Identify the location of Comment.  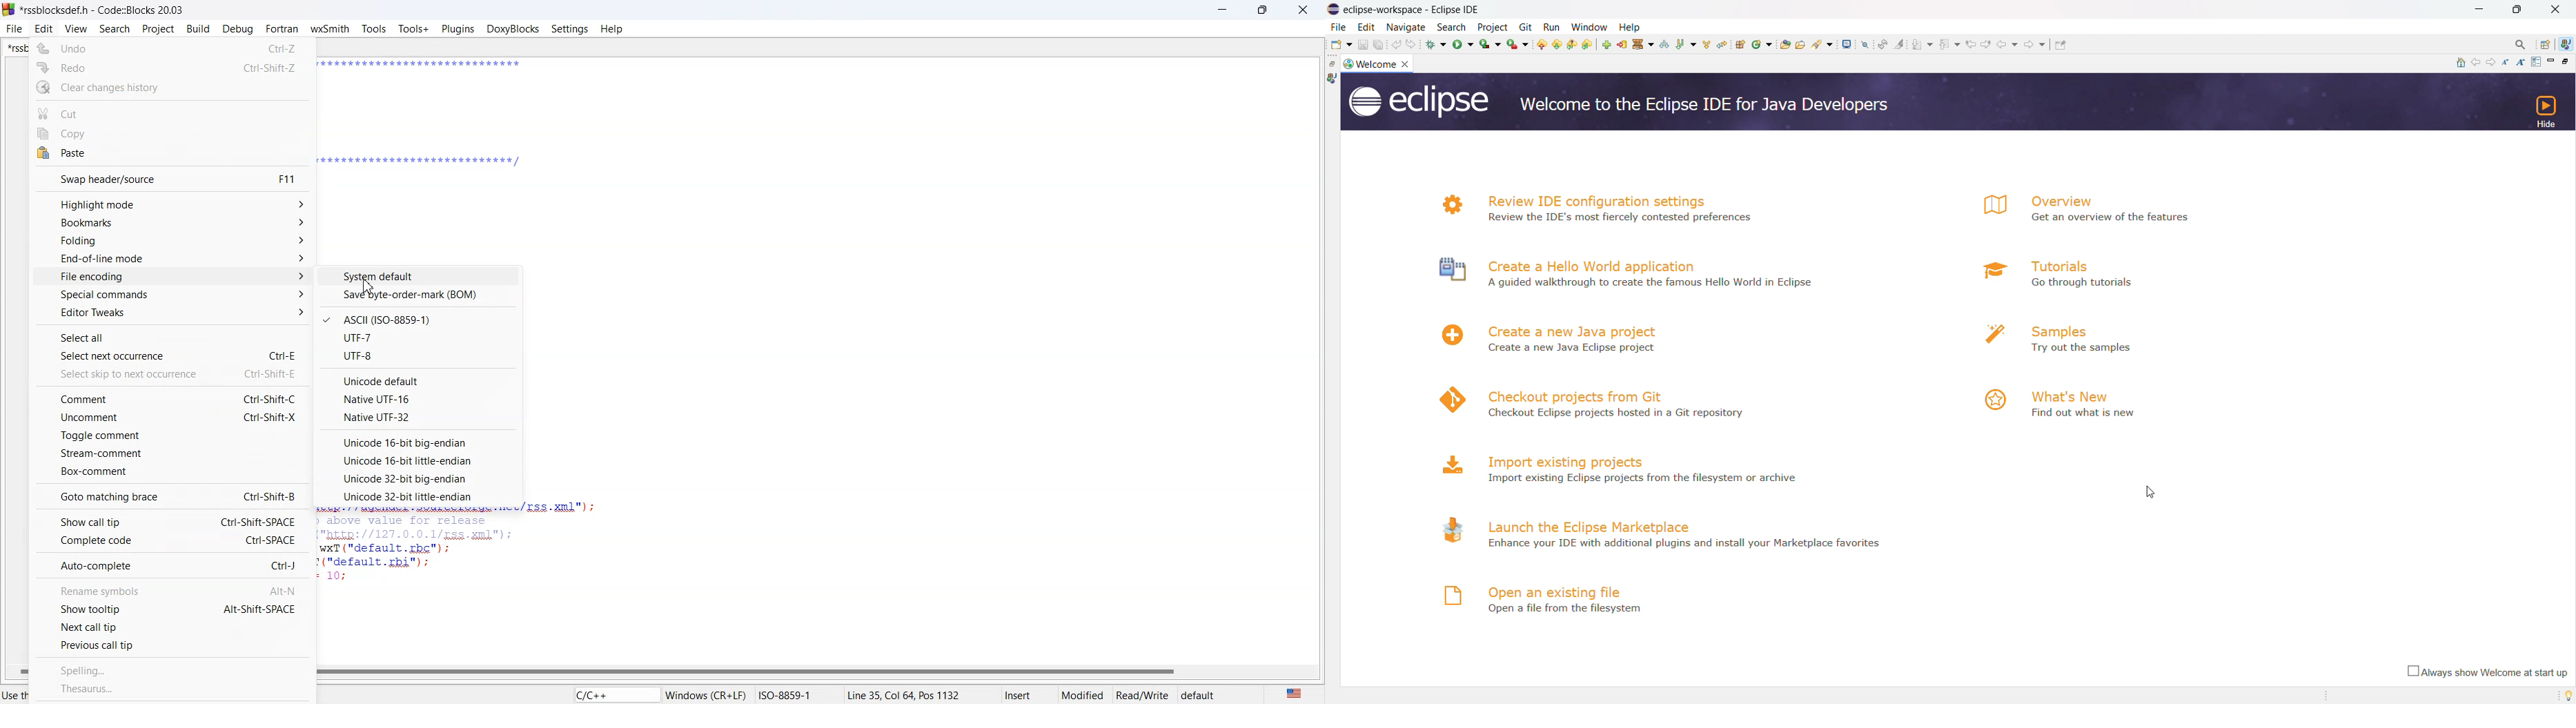
(172, 398).